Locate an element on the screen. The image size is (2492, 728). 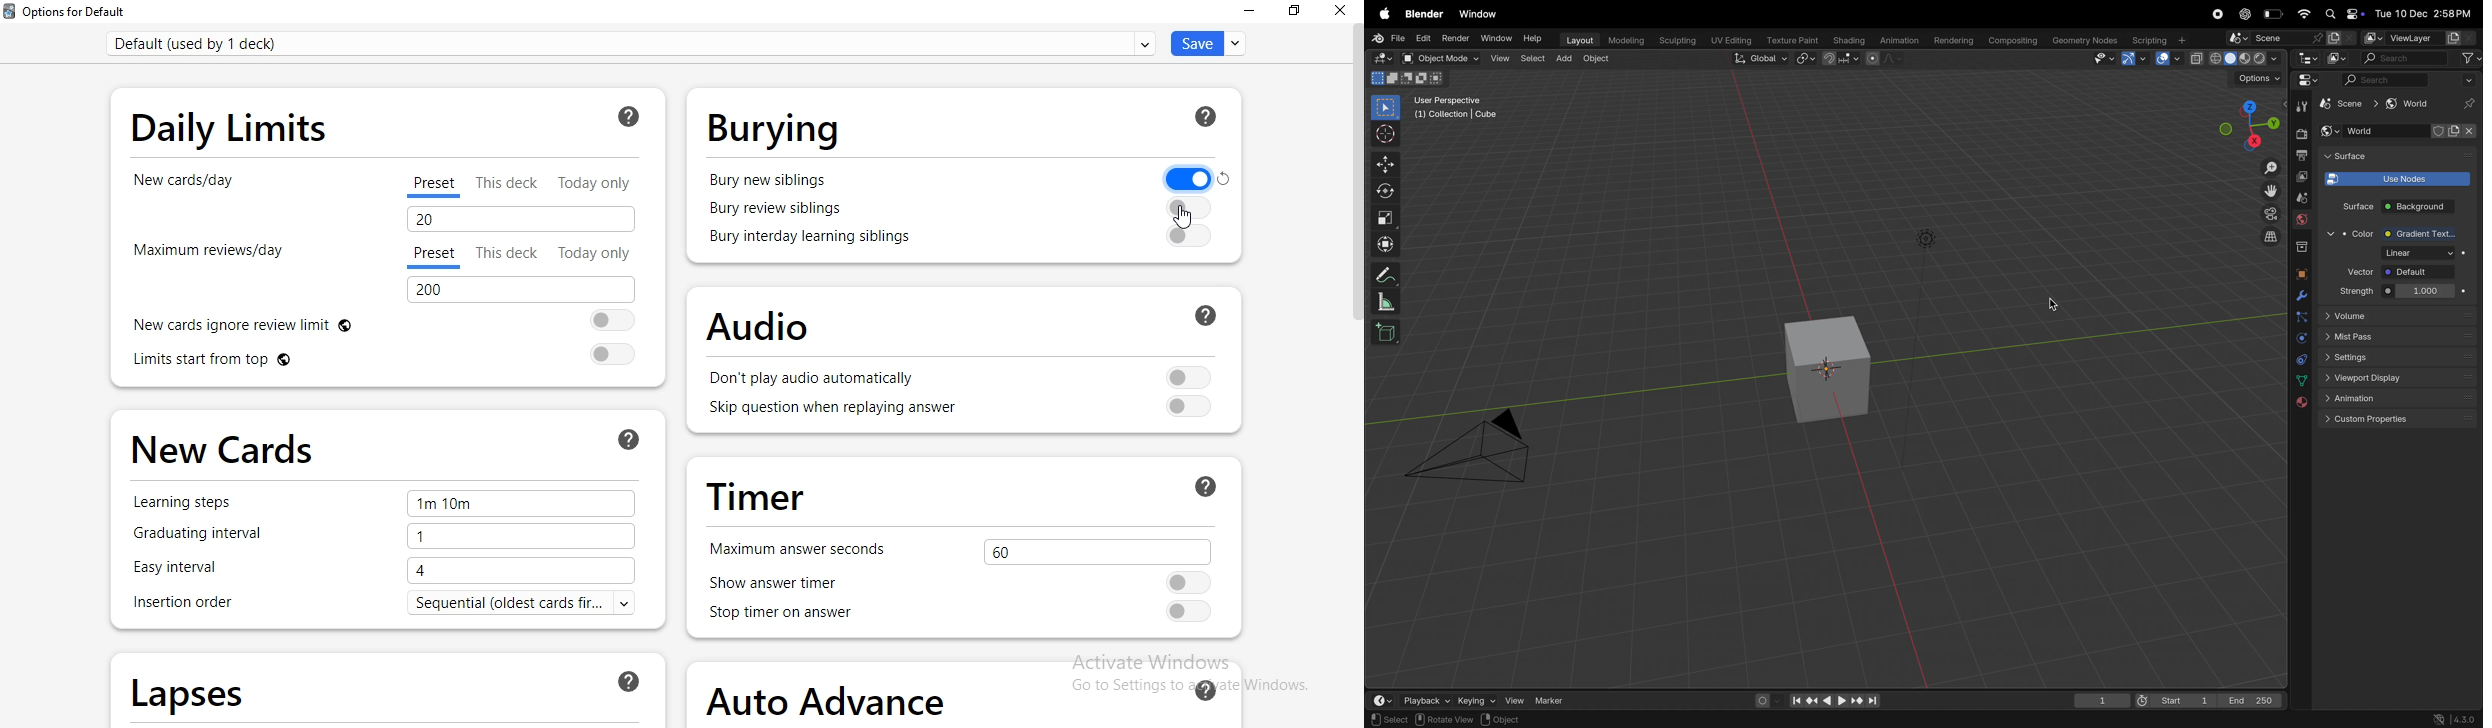
sequential (oldest cards.. is located at coordinates (533, 604).